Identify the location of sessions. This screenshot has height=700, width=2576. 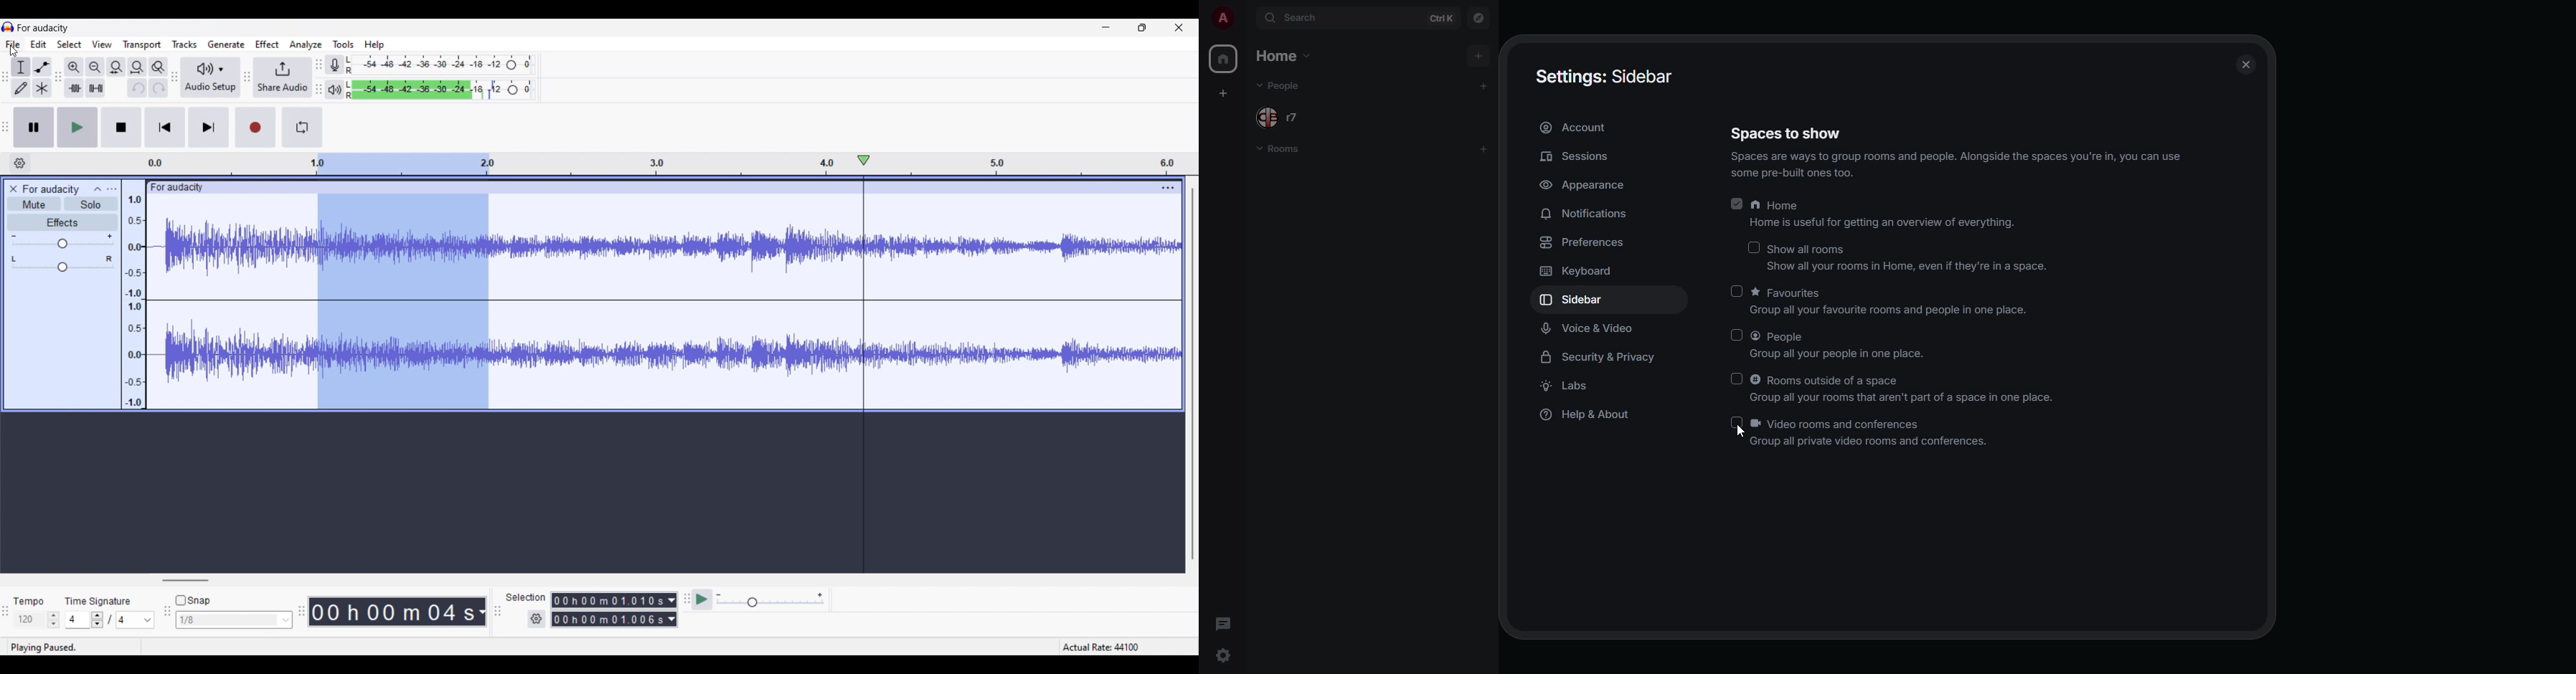
(1574, 156).